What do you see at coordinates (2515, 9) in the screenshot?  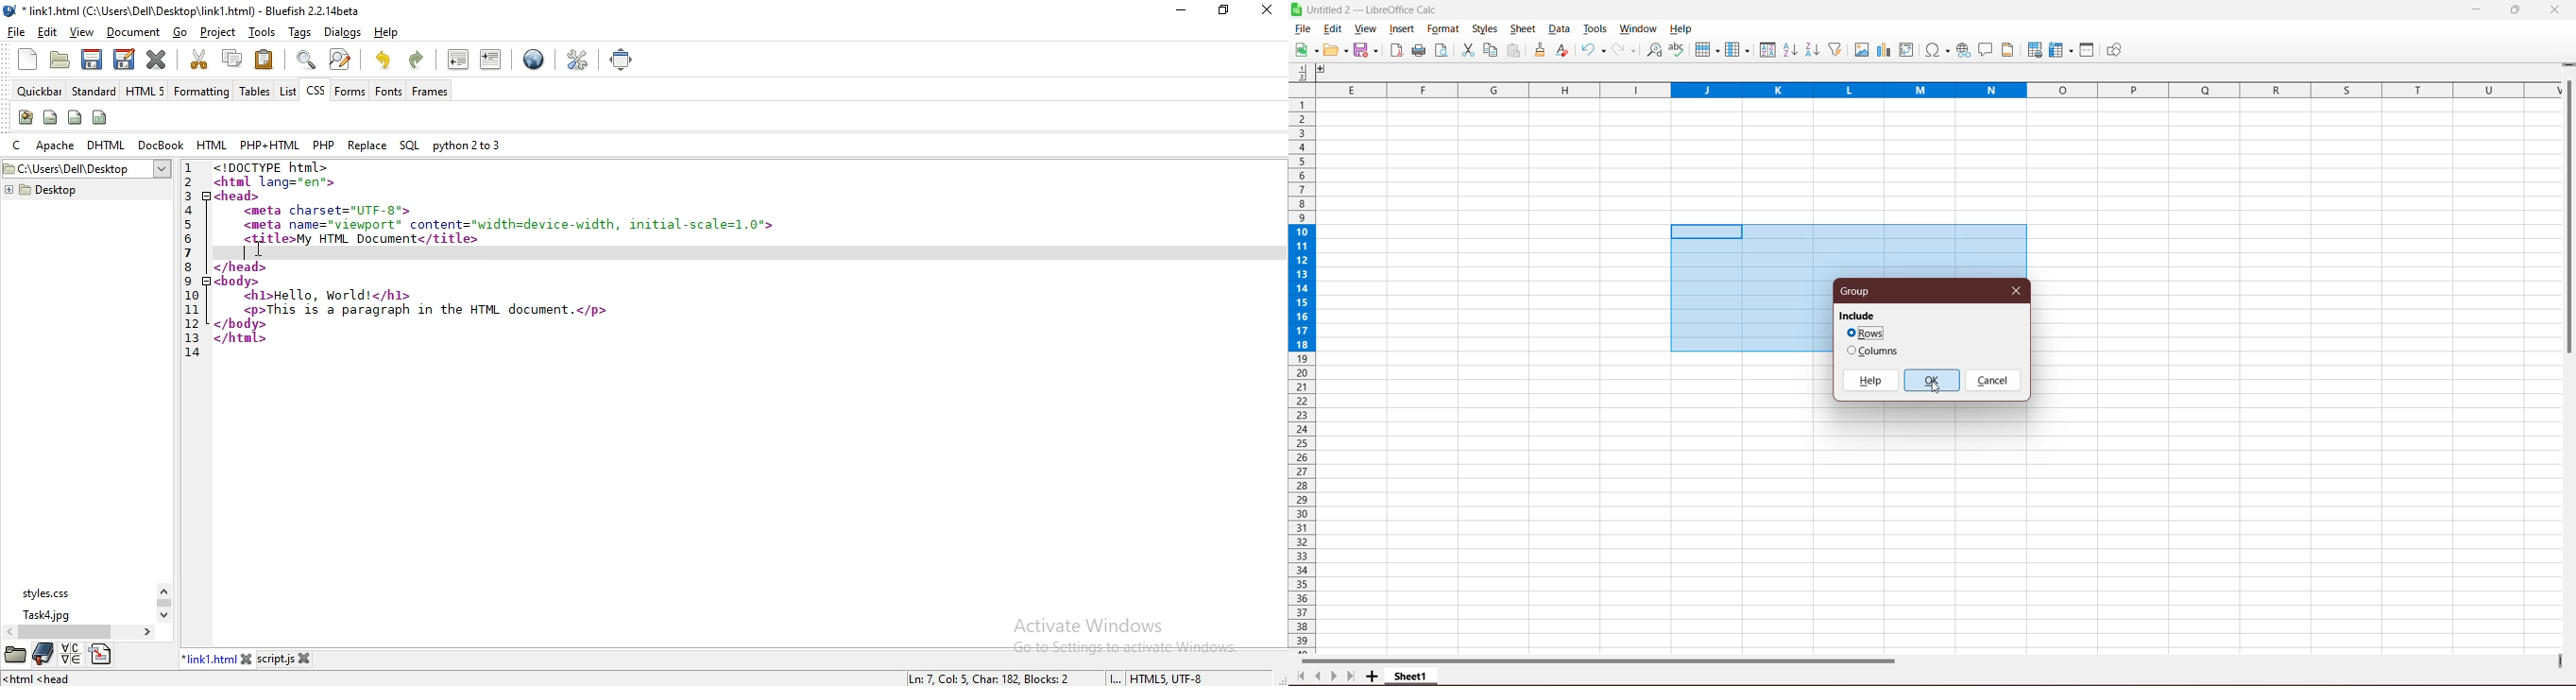 I see `Restore Down` at bounding box center [2515, 9].